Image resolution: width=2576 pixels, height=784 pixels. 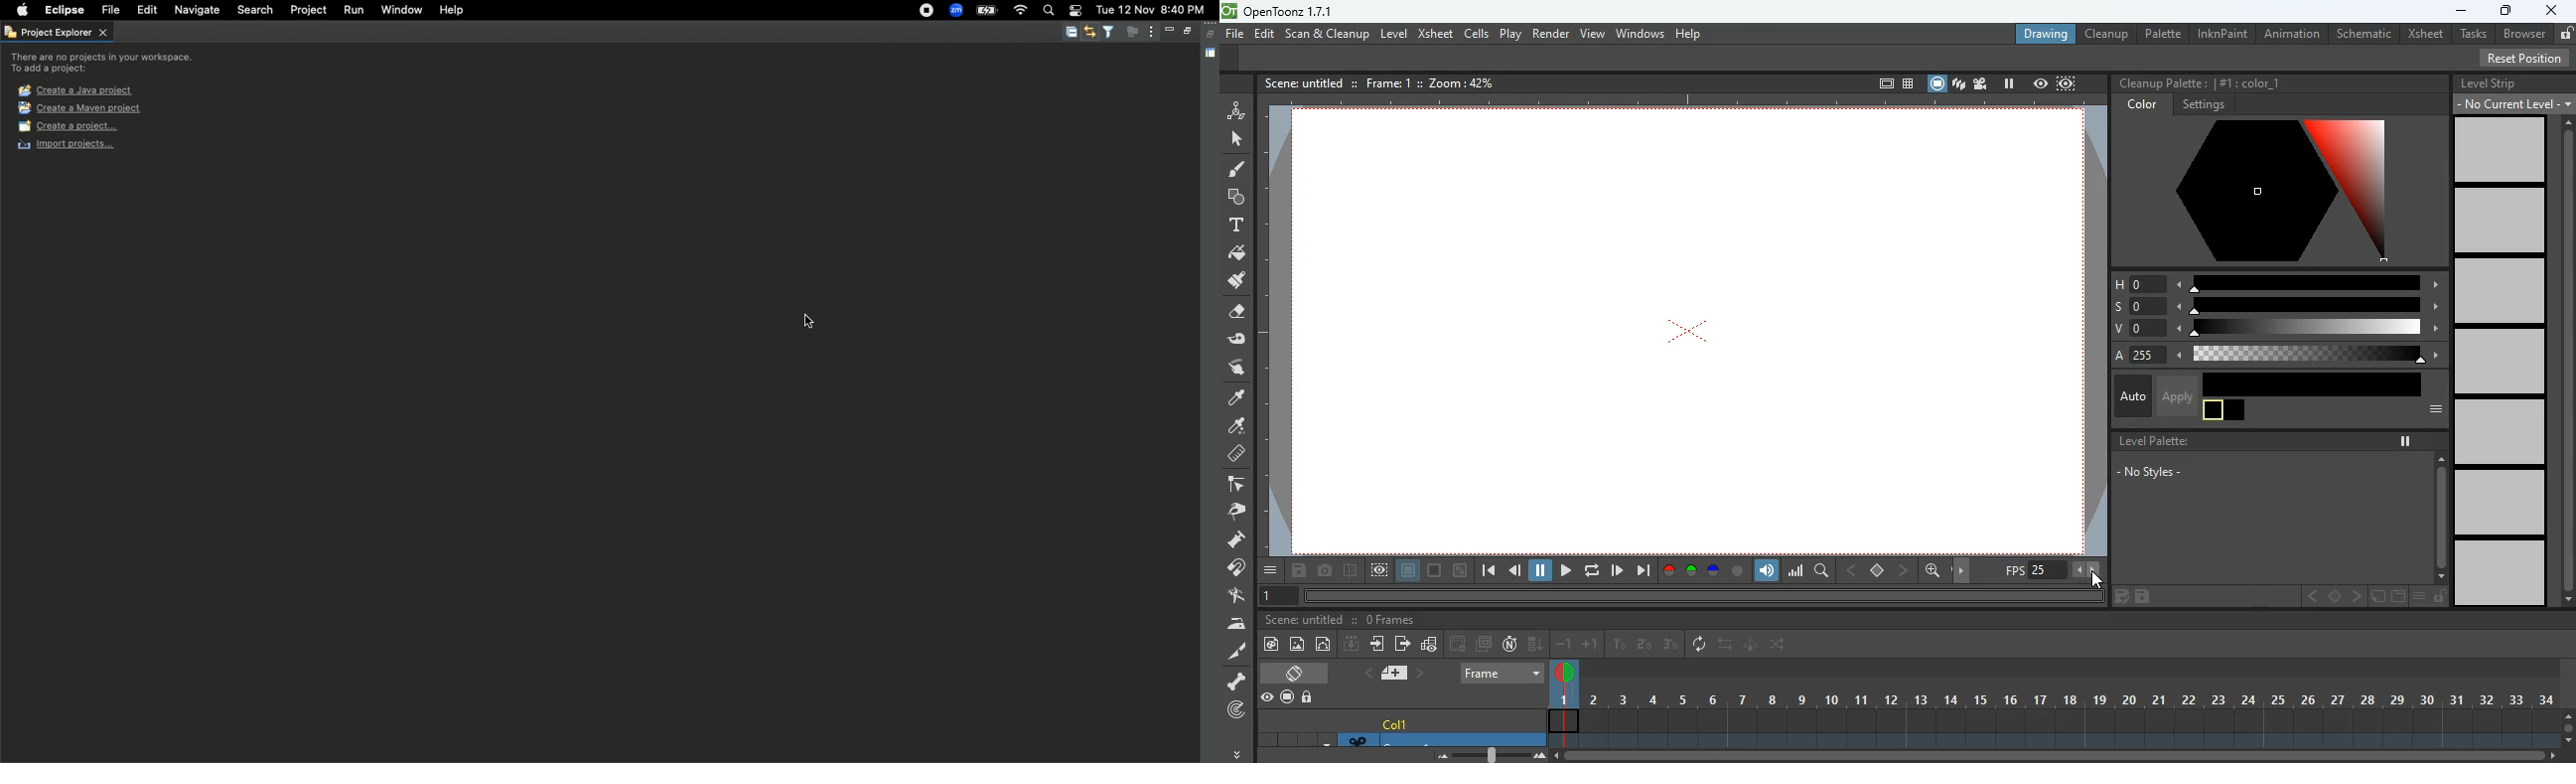 I want to click on Zoom, so click(x=956, y=10).